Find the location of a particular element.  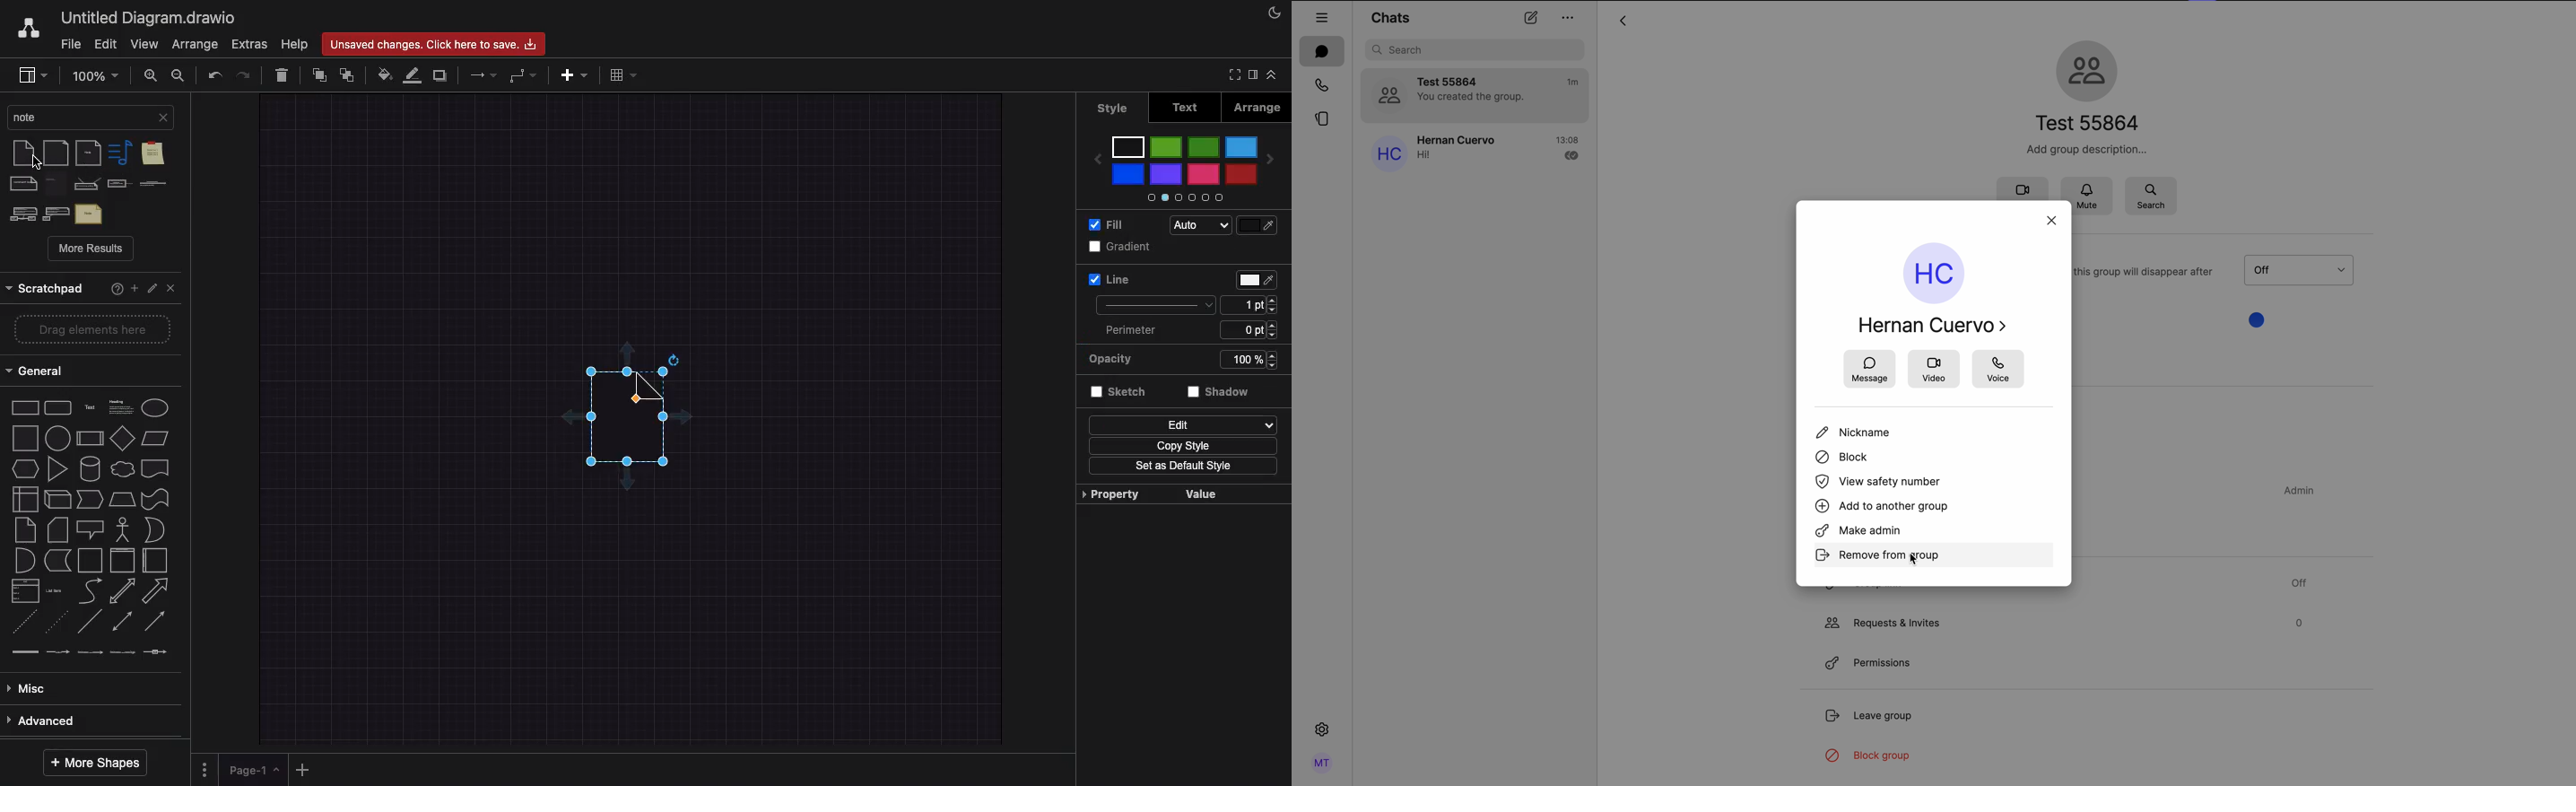

next contact is located at coordinates (2006, 327).